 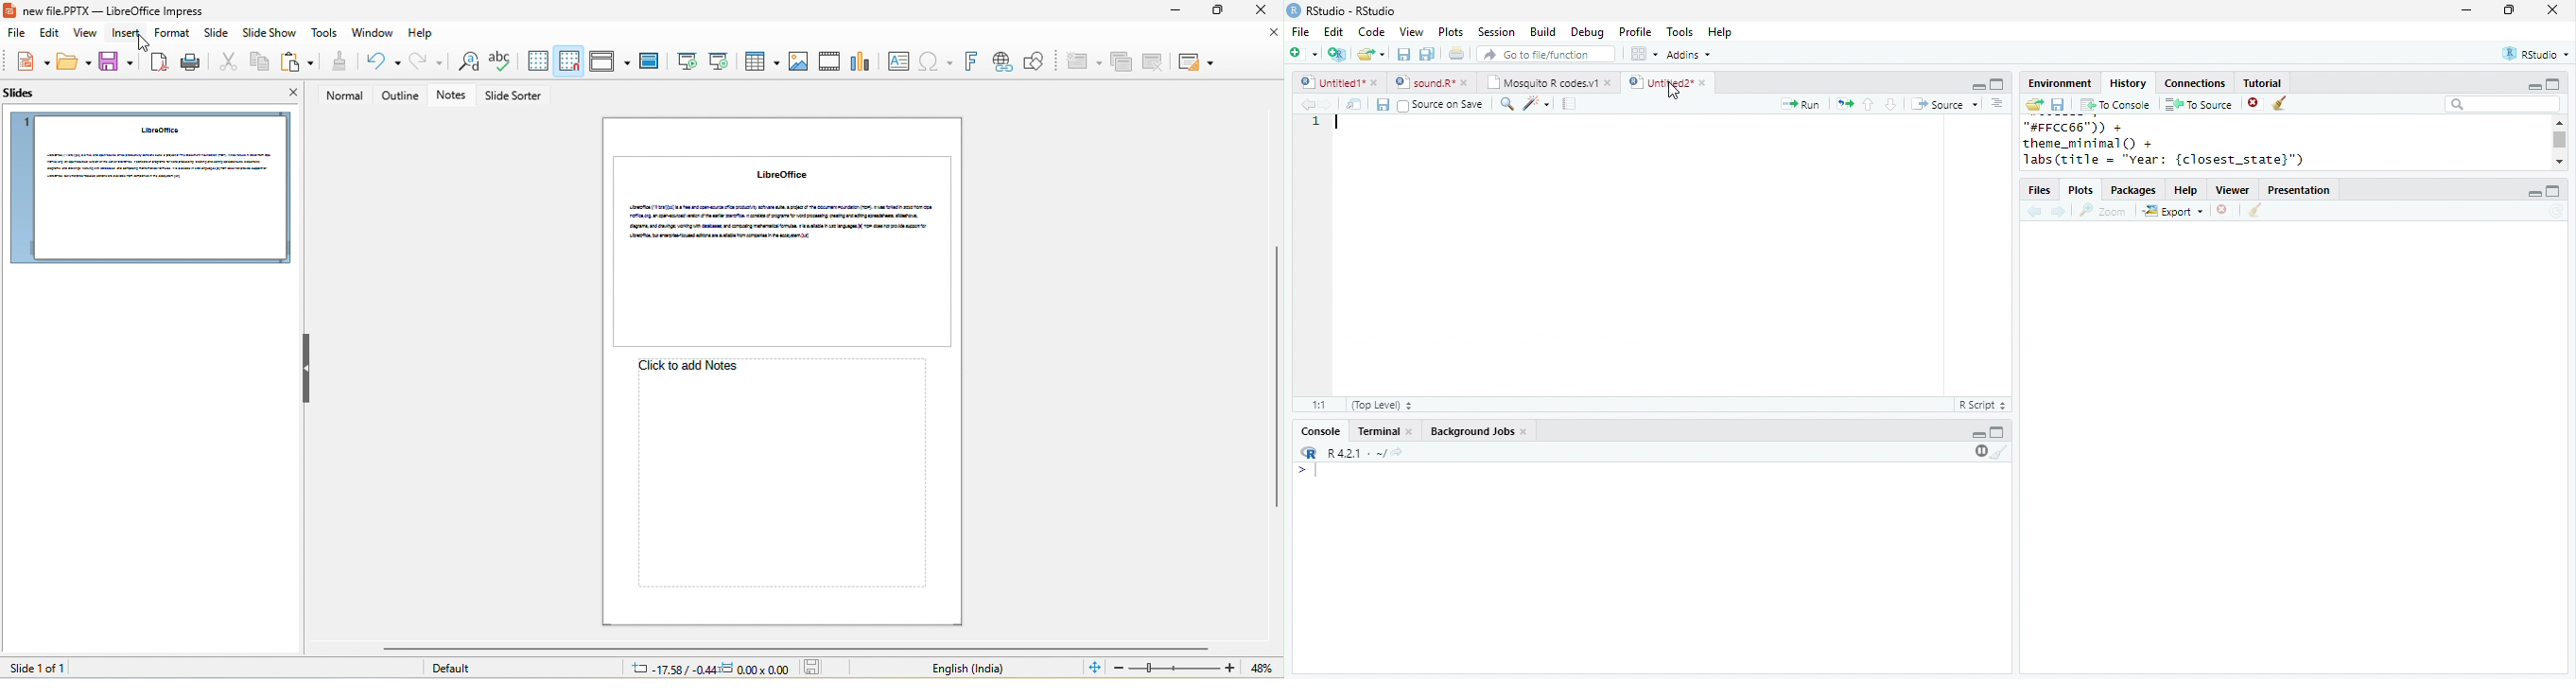 What do you see at coordinates (2261, 82) in the screenshot?
I see `Tutorial` at bounding box center [2261, 82].